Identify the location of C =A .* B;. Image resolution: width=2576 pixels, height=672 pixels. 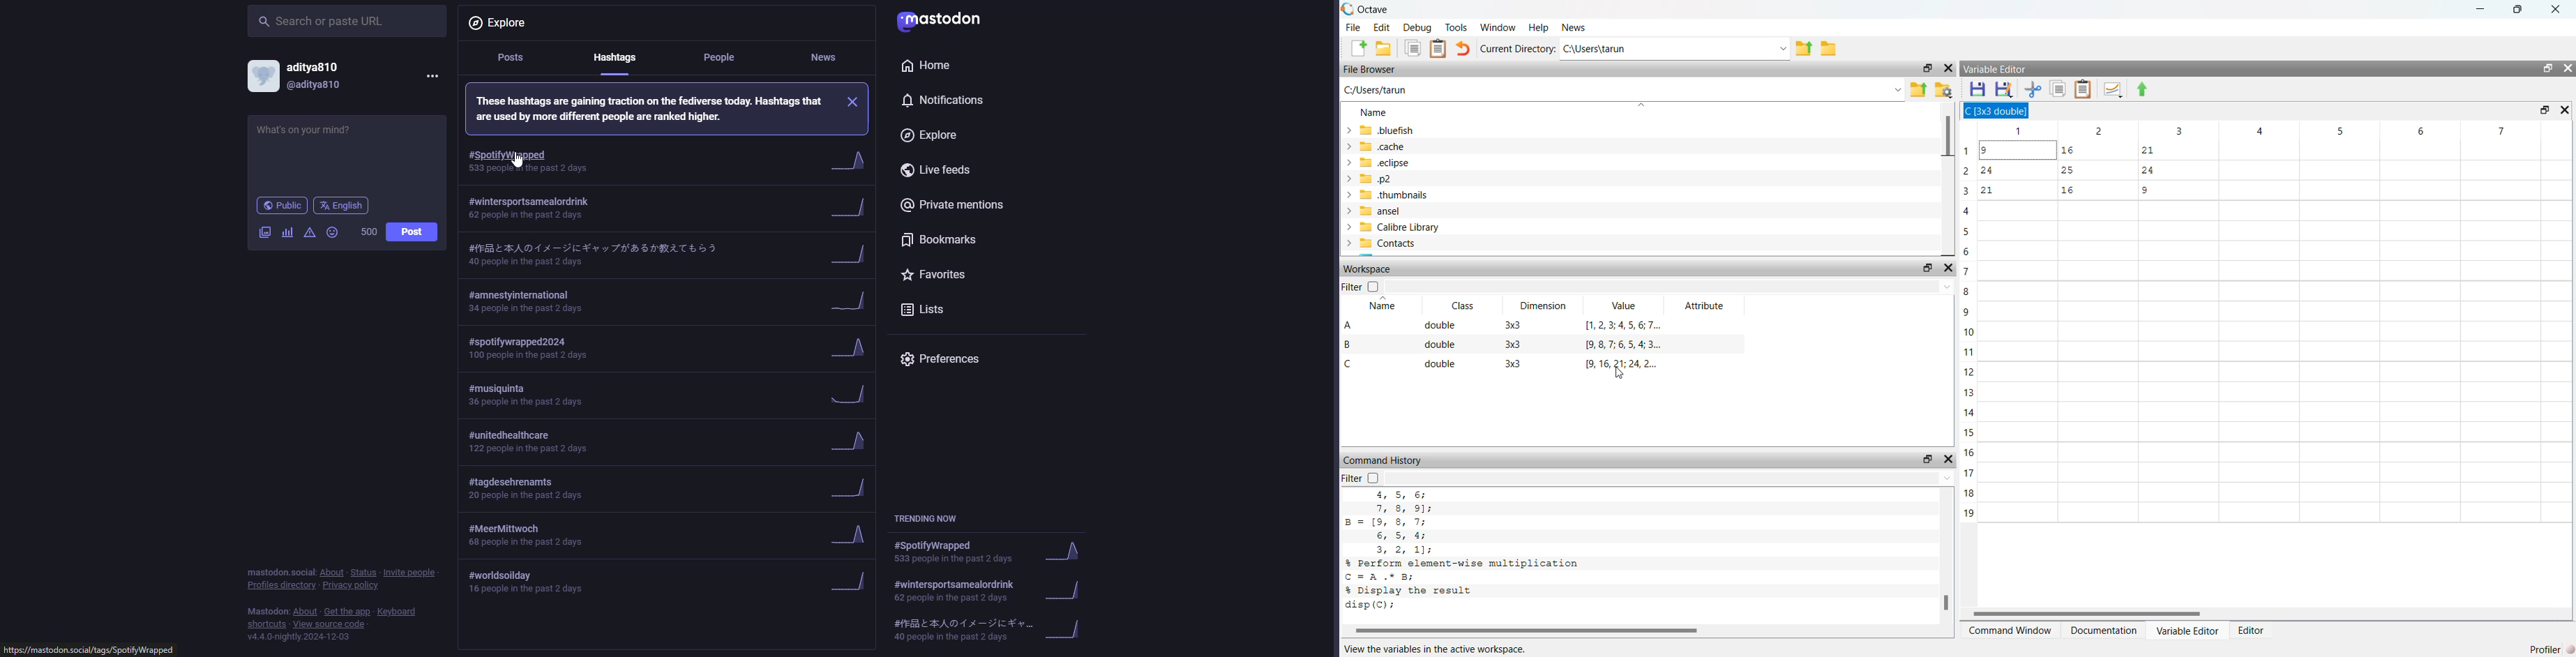
(1384, 576).